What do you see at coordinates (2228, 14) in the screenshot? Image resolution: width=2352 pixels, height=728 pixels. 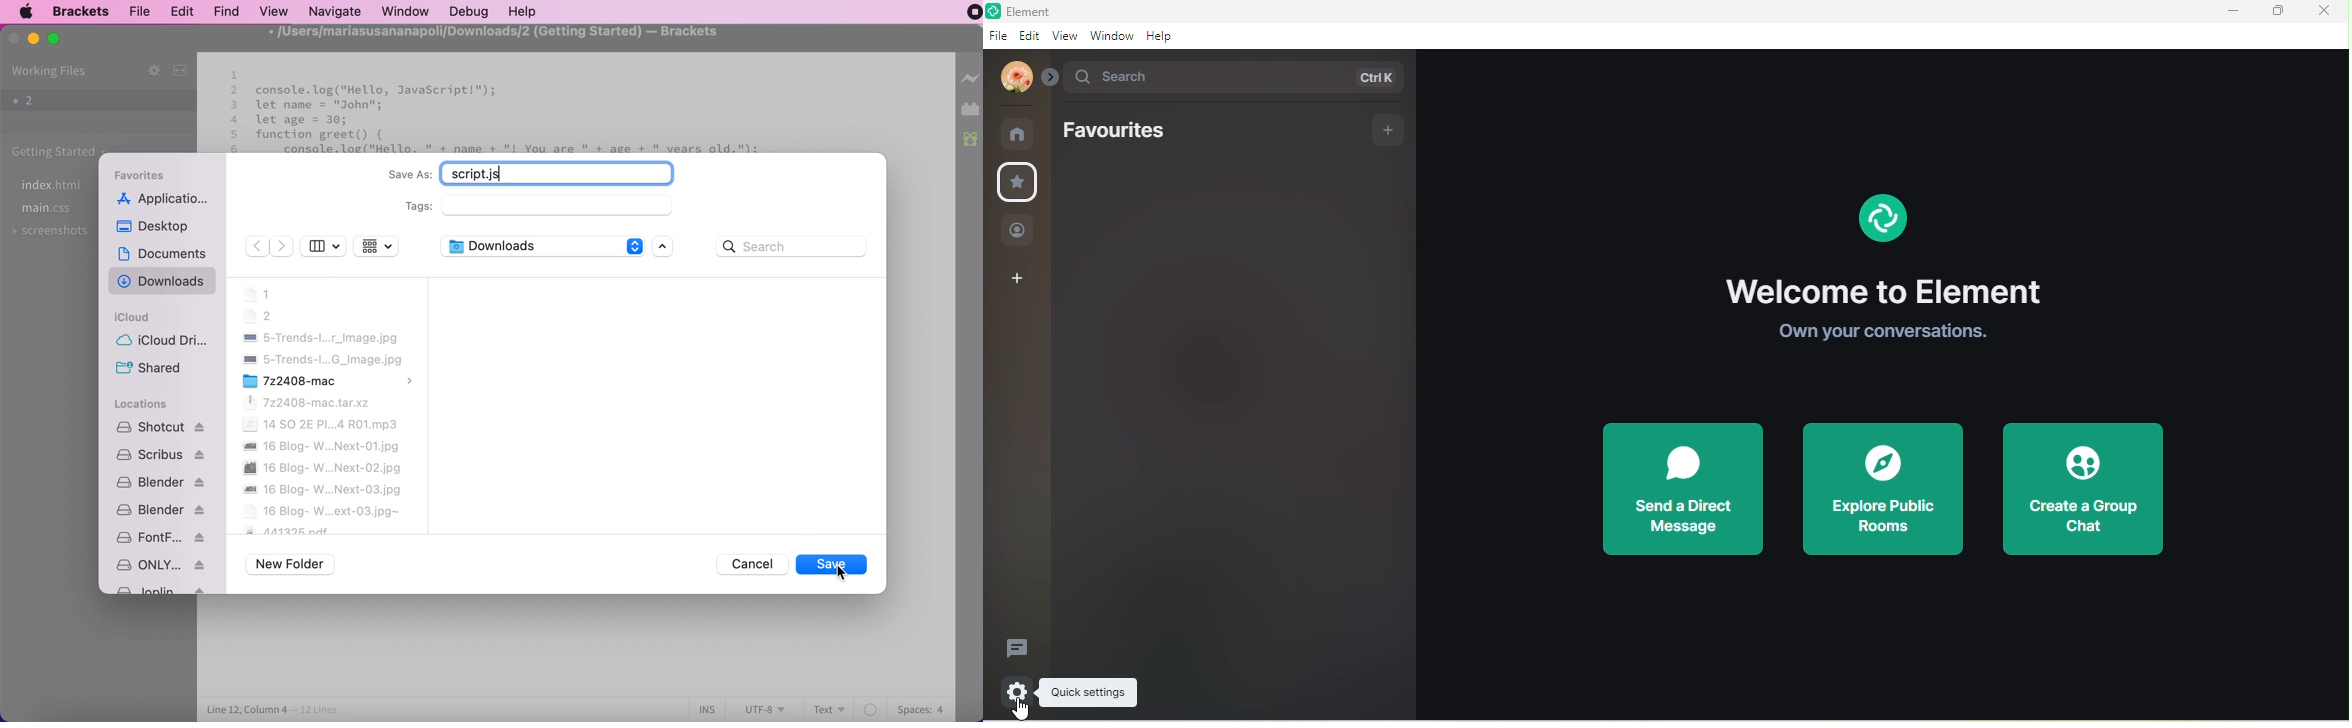 I see `minimize` at bounding box center [2228, 14].